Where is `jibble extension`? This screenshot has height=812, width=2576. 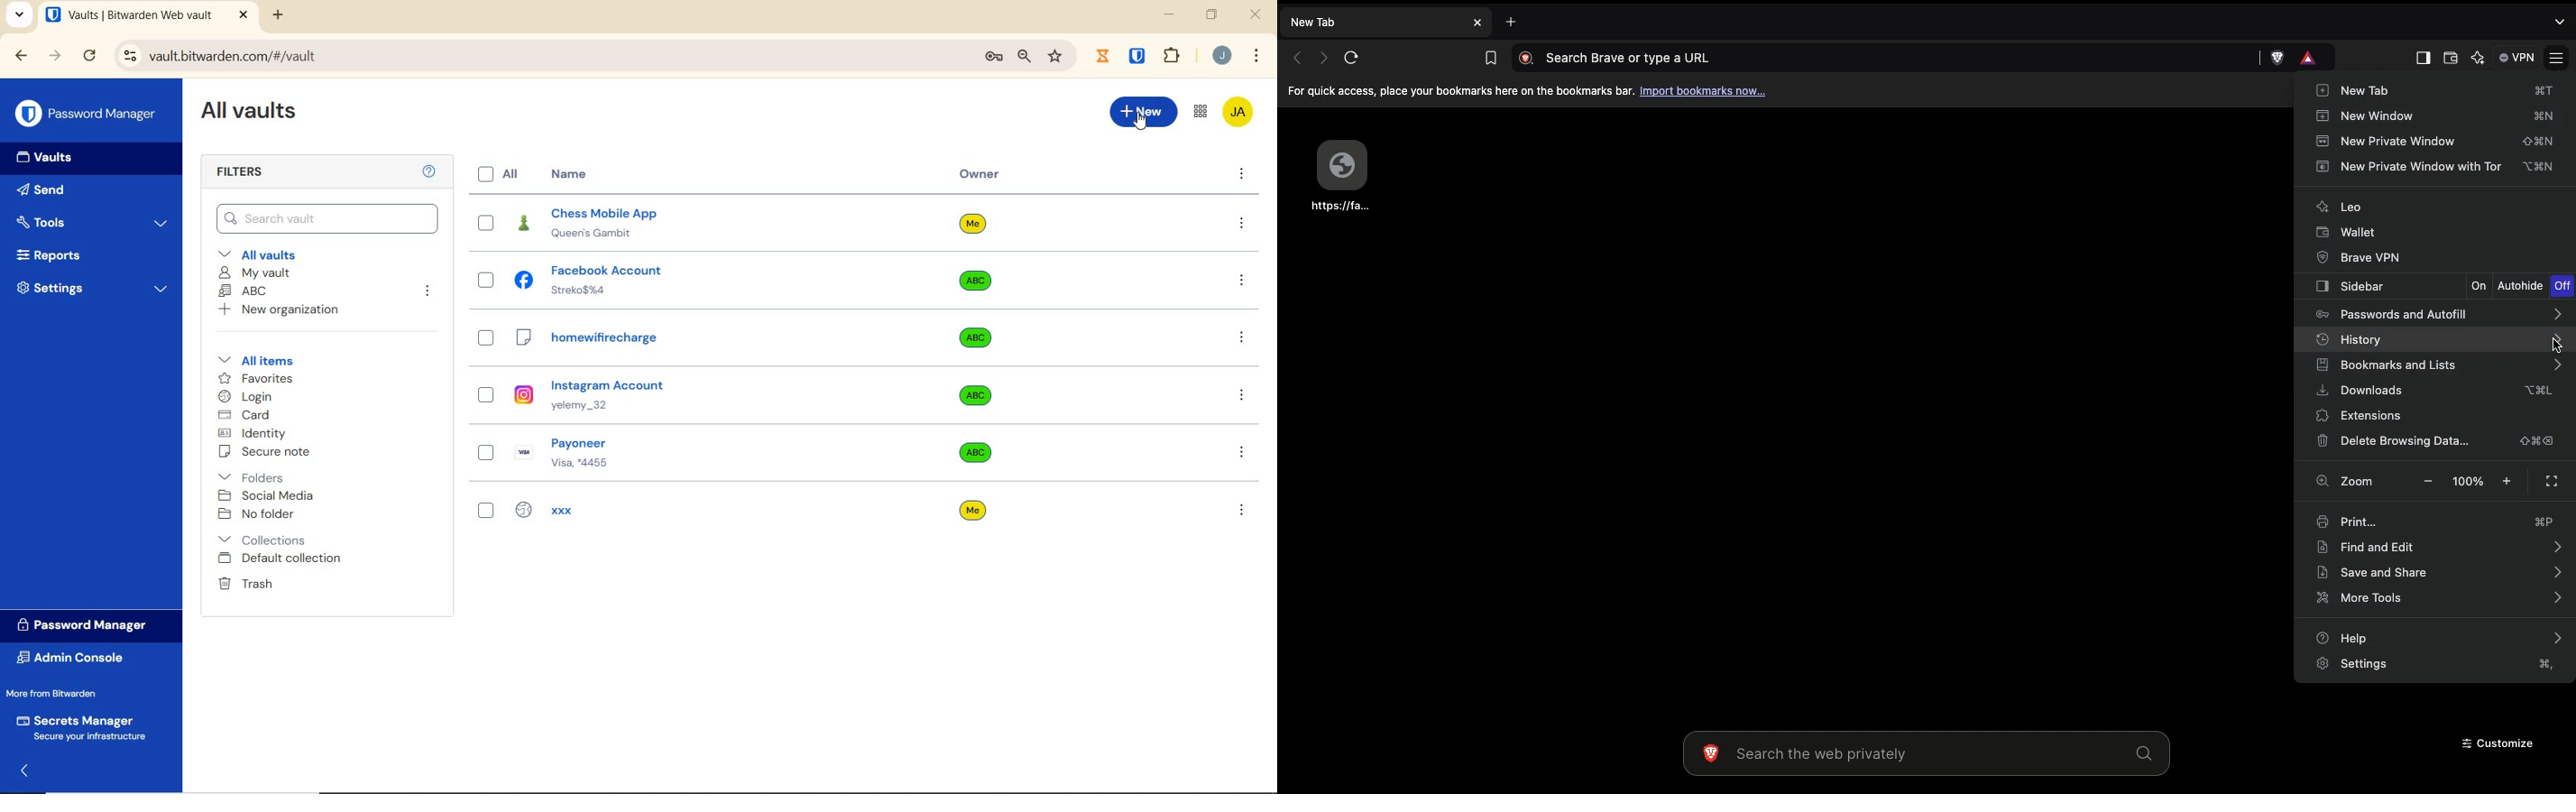 jibble extension is located at coordinates (1102, 55).